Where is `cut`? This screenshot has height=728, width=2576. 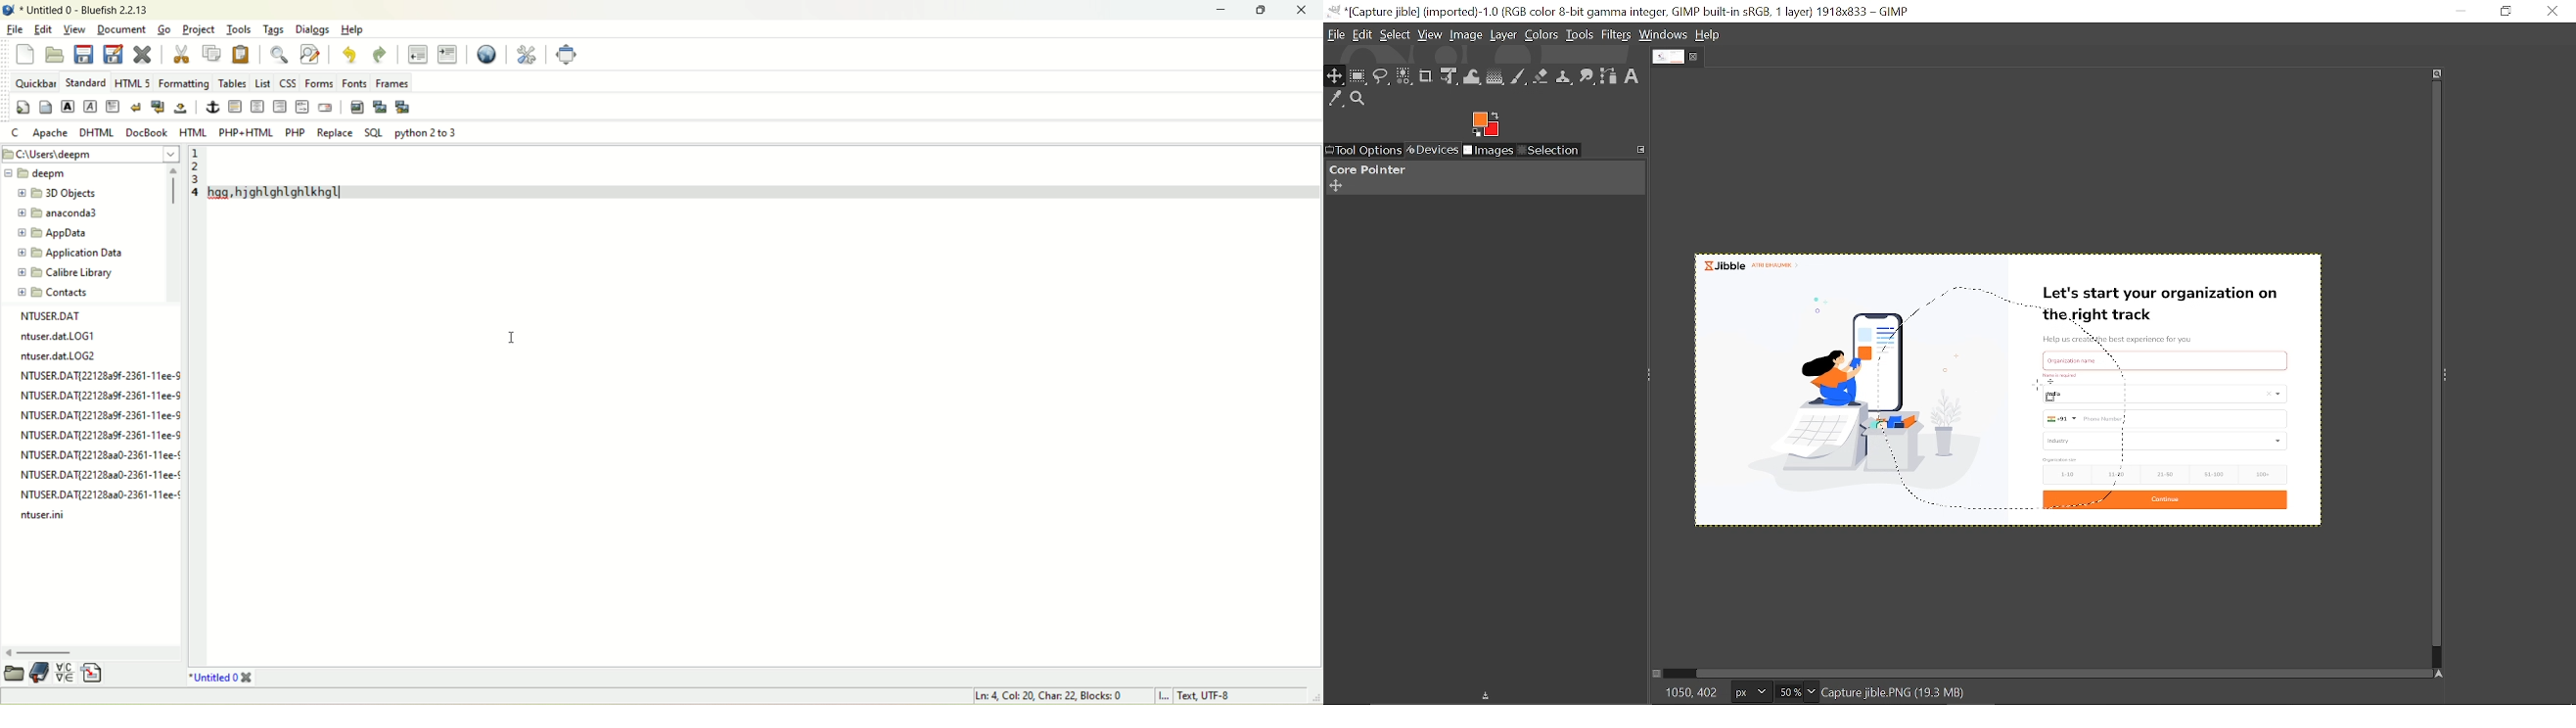
cut is located at coordinates (181, 54).